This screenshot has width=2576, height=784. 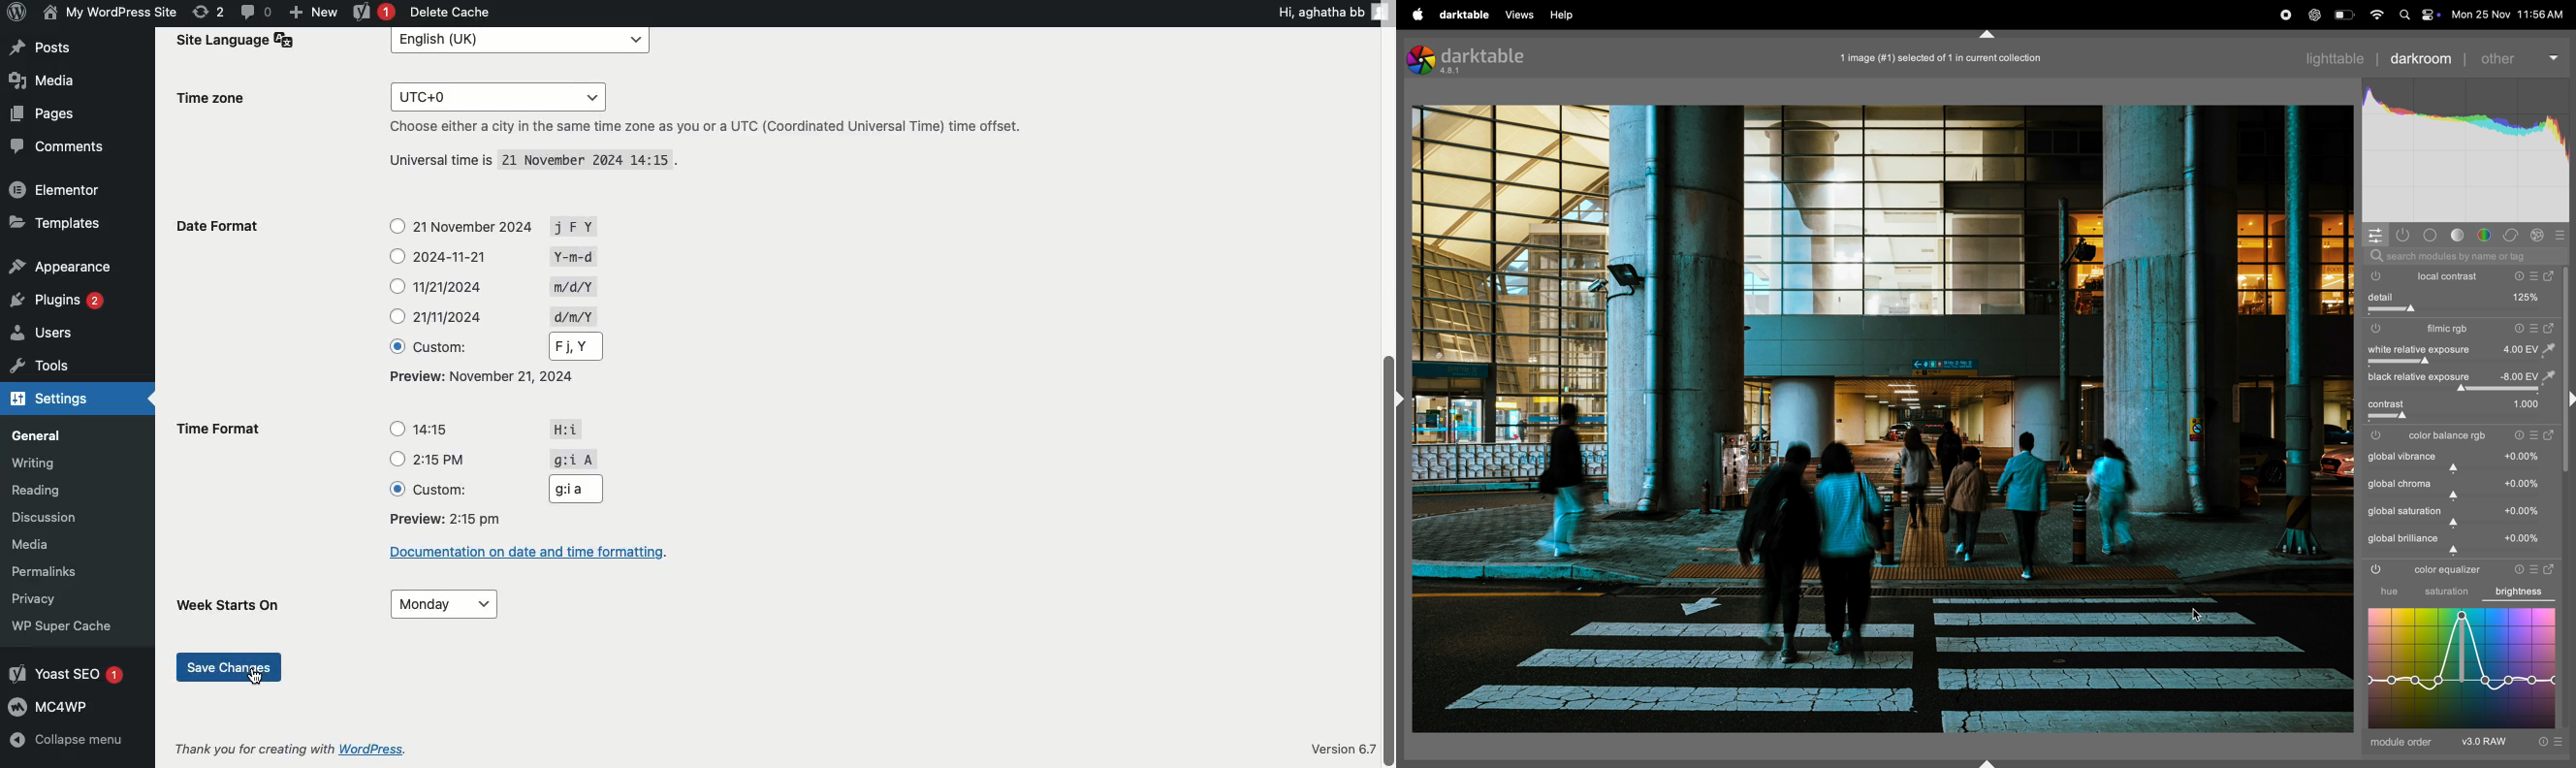 I want to click on Collapse or expand , so click(x=2570, y=400).